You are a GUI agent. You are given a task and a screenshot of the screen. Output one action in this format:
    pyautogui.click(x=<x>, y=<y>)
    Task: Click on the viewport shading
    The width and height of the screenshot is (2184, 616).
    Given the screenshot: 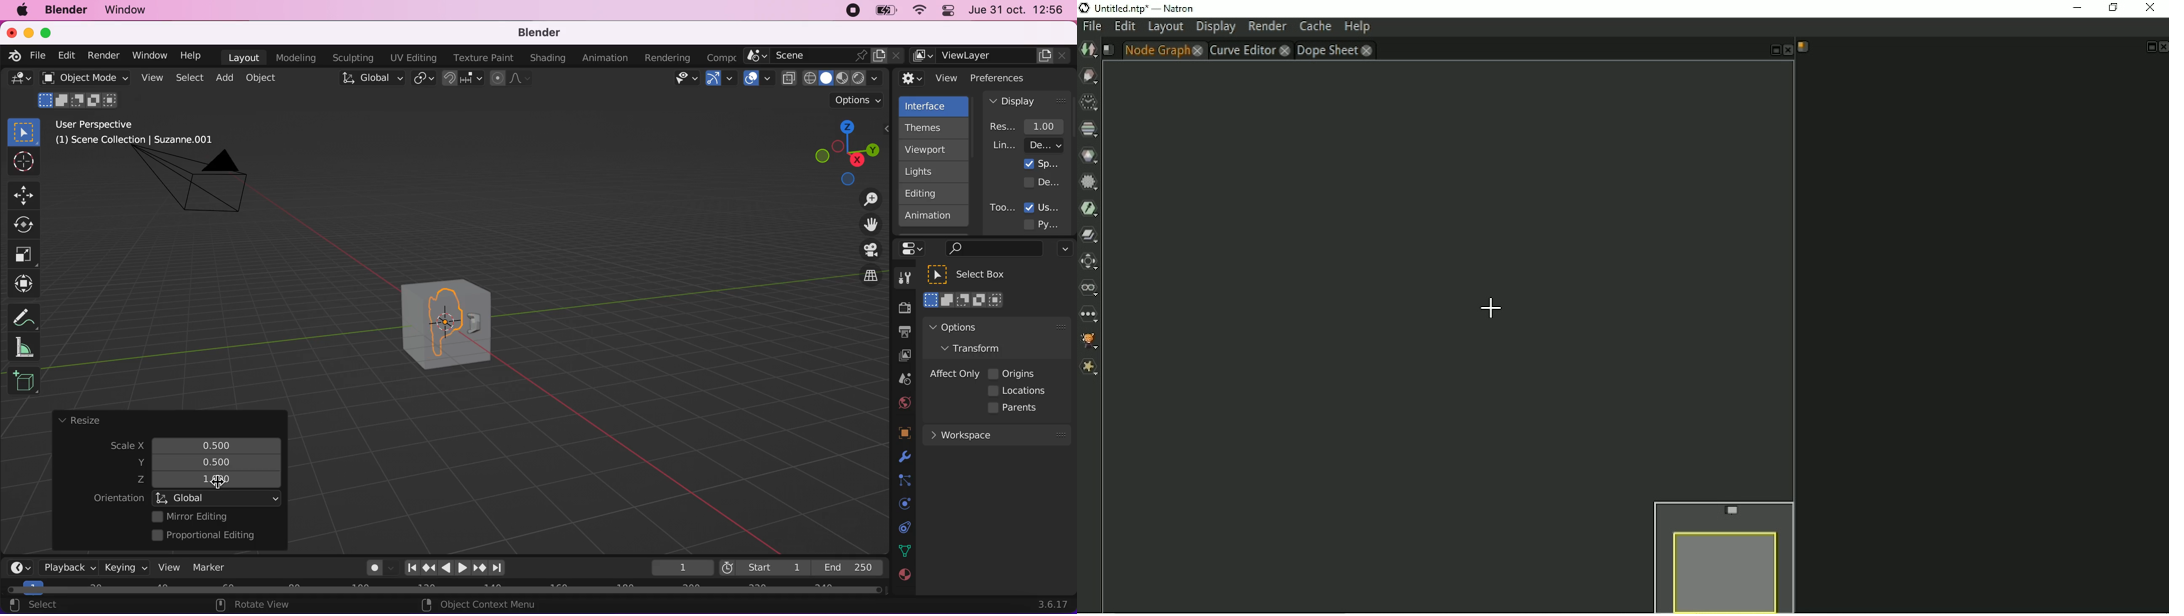 What is the action you would take?
    pyautogui.click(x=835, y=78)
    